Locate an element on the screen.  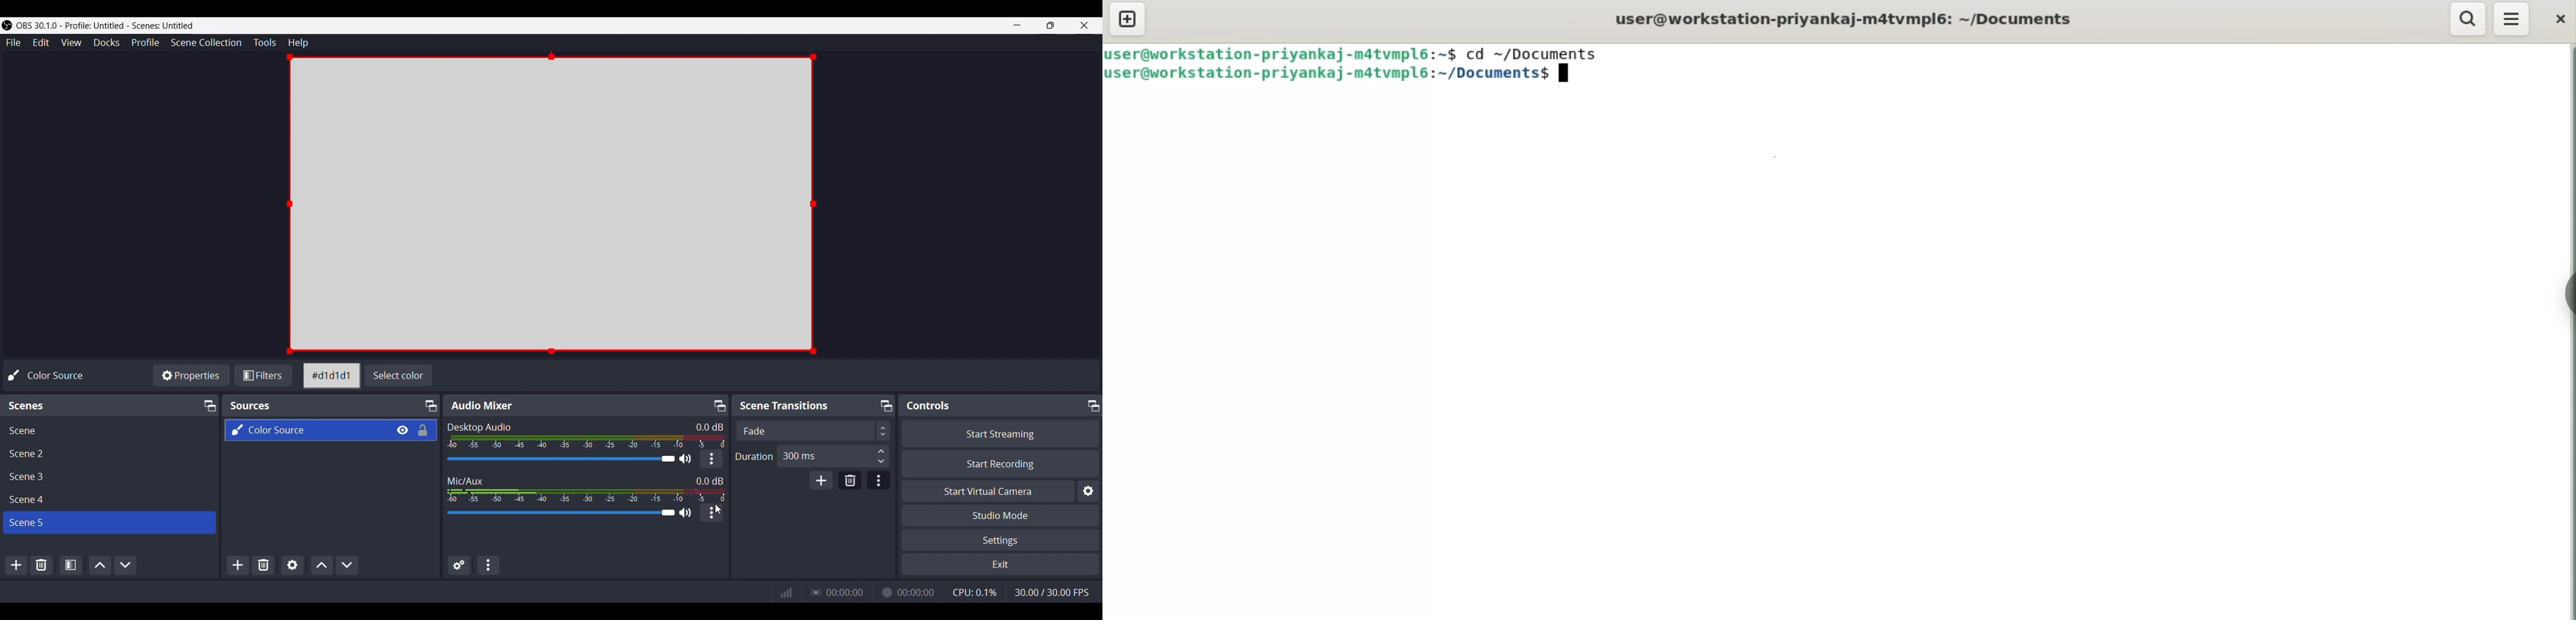
Transition Properties is located at coordinates (879, 480).